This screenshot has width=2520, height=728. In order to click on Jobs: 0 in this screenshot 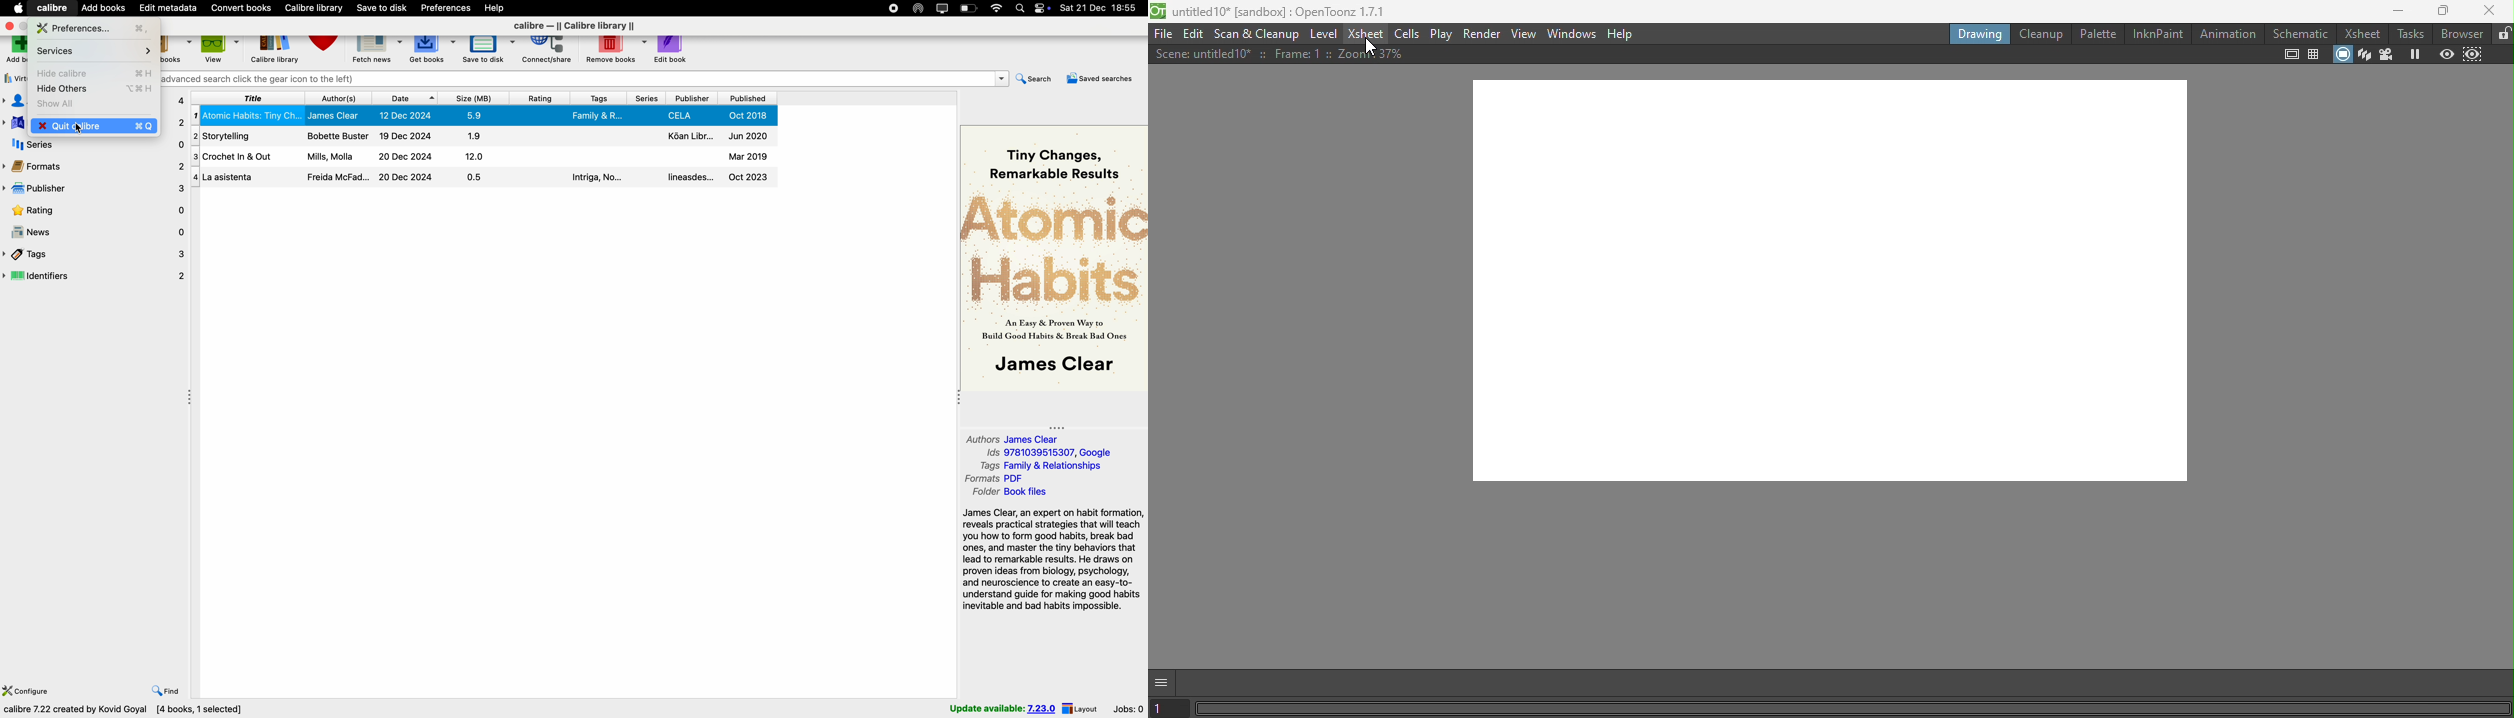, I will do `click(1129, 708)`.